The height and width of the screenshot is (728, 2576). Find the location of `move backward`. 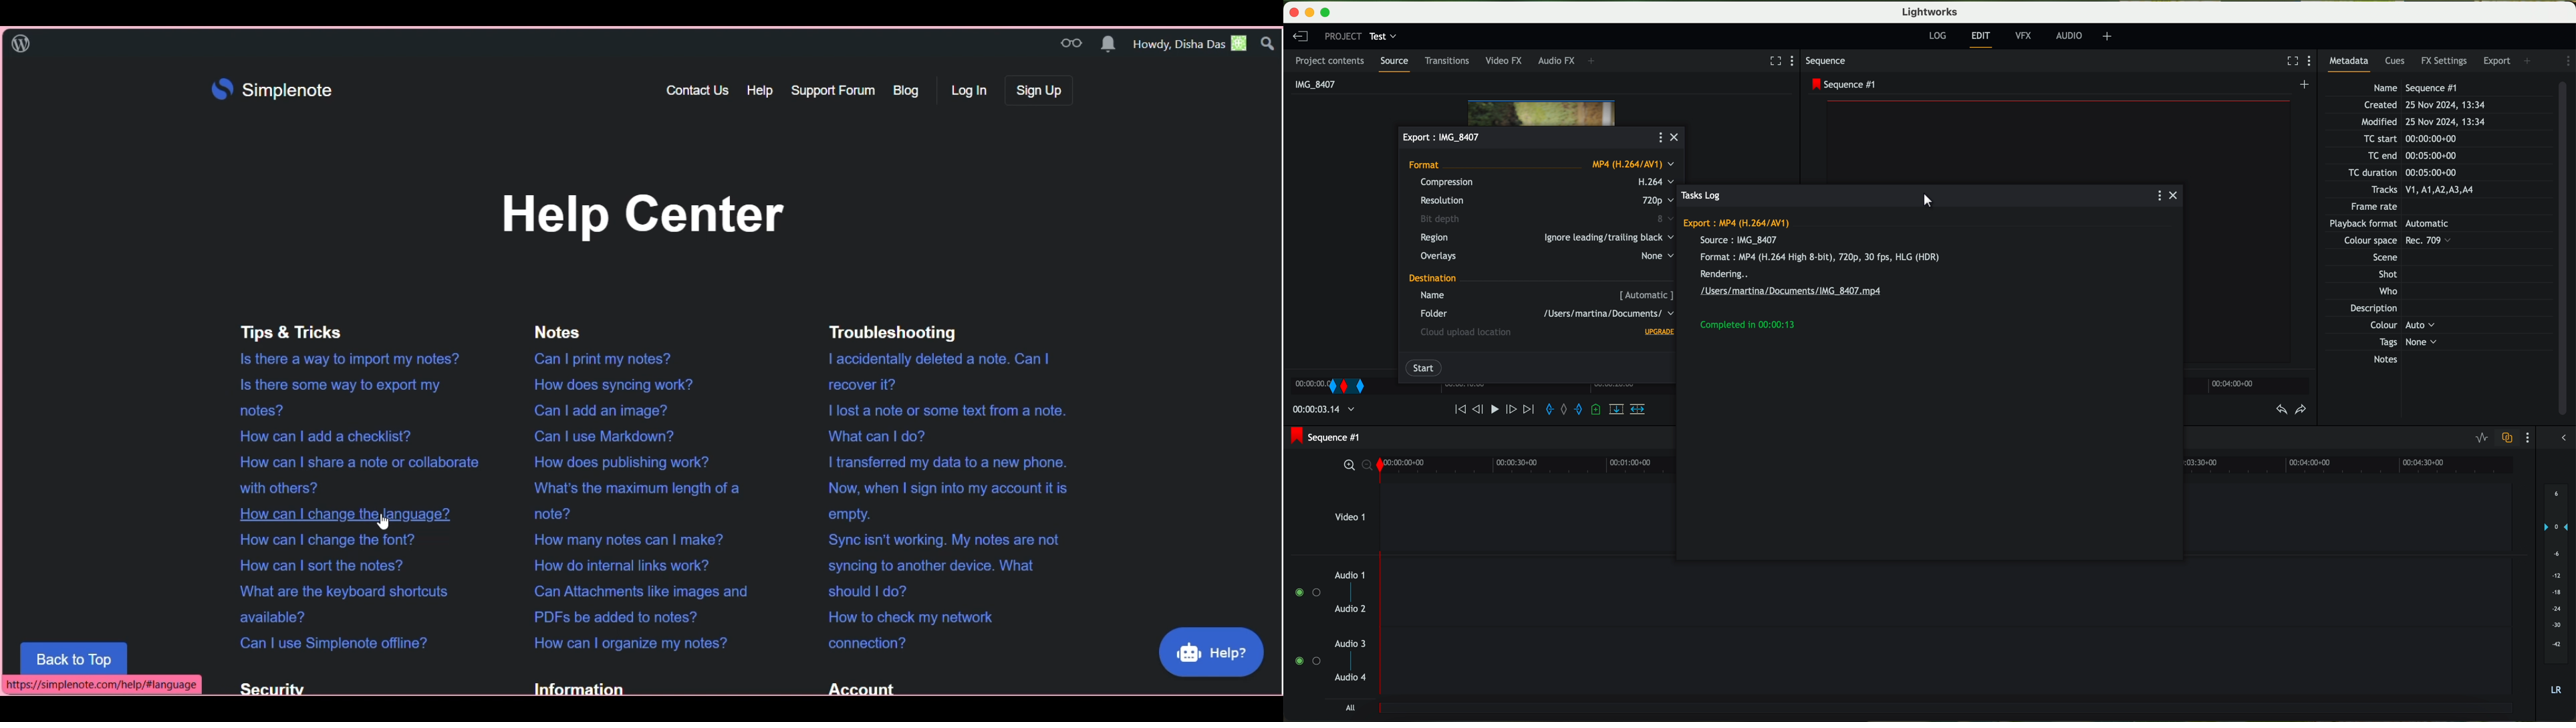

move backward is located at coordinates (1971, 409).